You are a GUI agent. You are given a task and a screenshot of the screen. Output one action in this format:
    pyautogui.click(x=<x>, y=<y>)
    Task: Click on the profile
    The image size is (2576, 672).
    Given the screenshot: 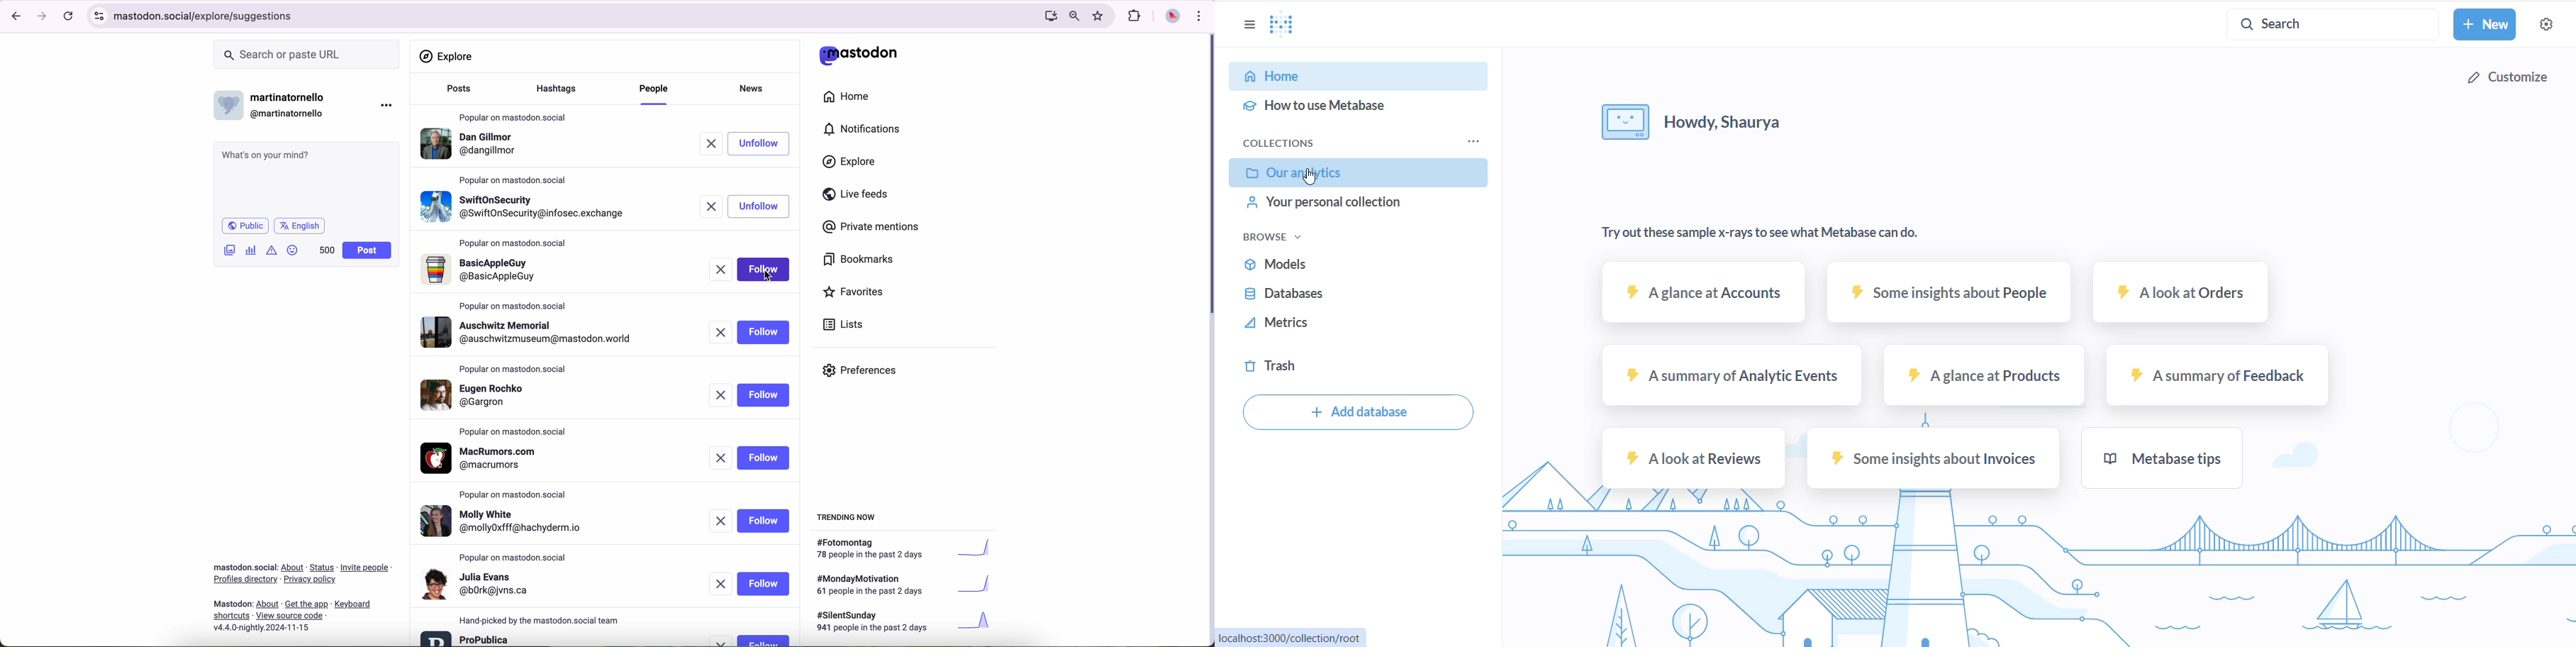 What is the action you would take?
    pyautogui.click(x=485, y=394)
    